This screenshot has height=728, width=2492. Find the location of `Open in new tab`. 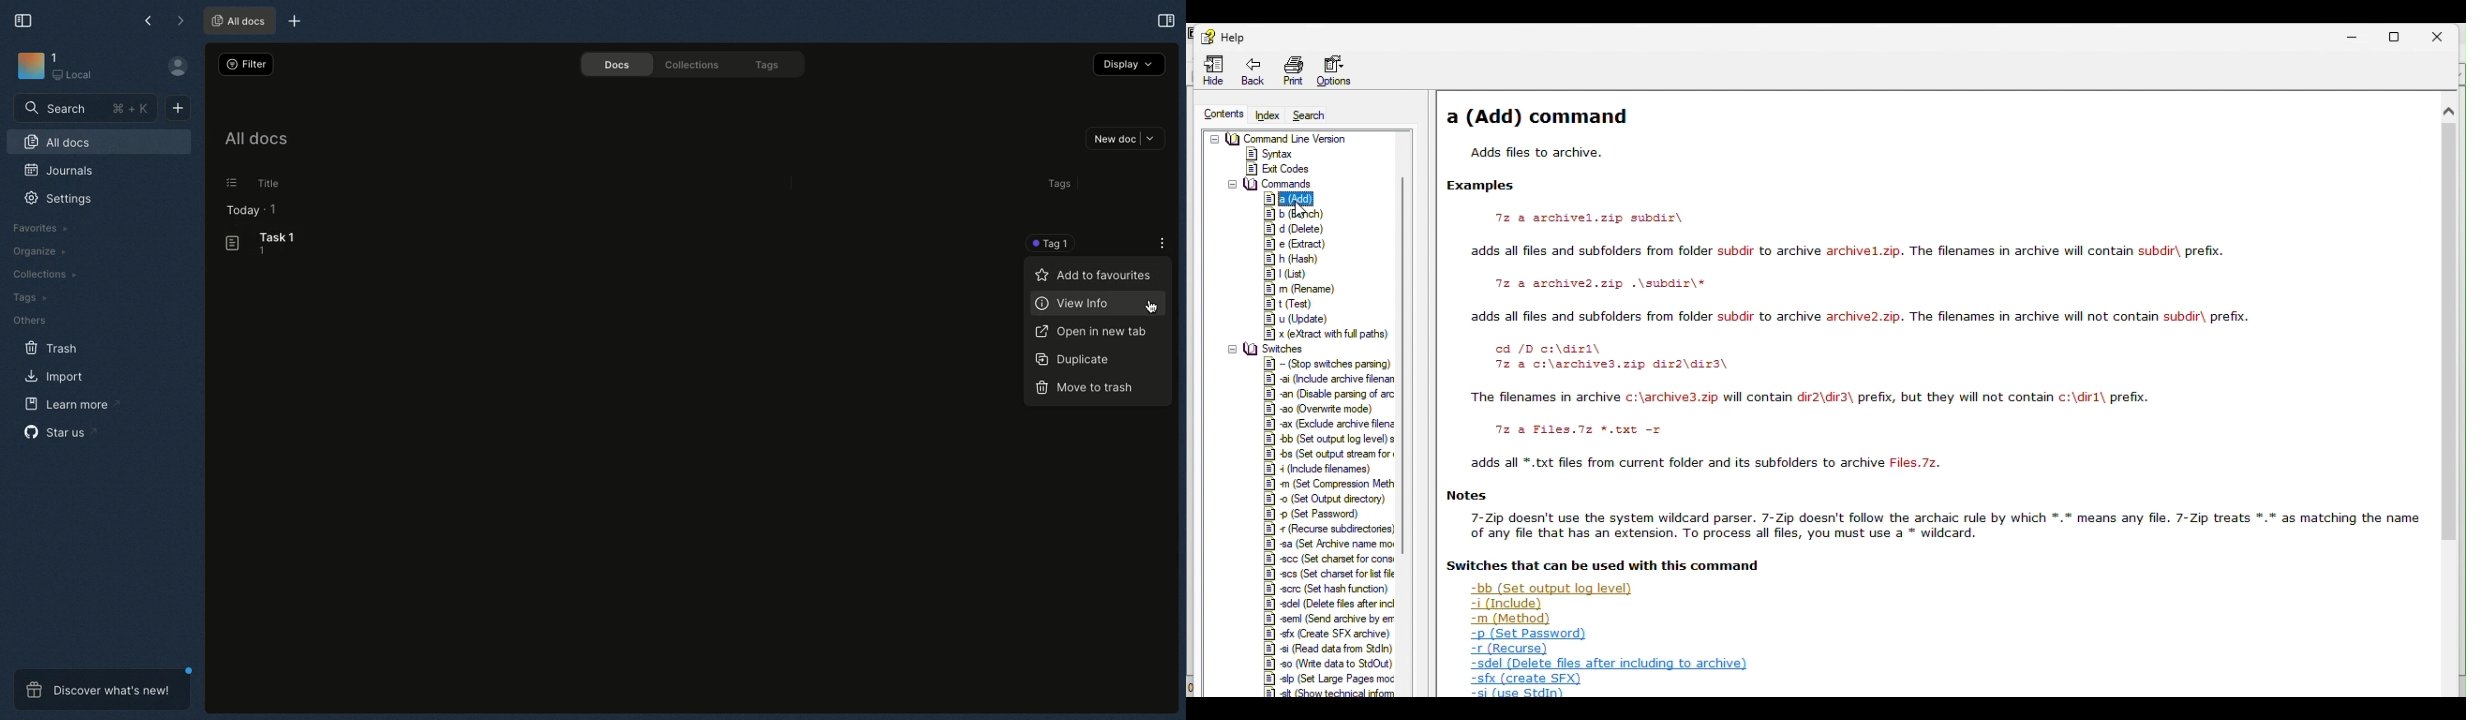

Open in new tab is located at coordinates (1093, 333).